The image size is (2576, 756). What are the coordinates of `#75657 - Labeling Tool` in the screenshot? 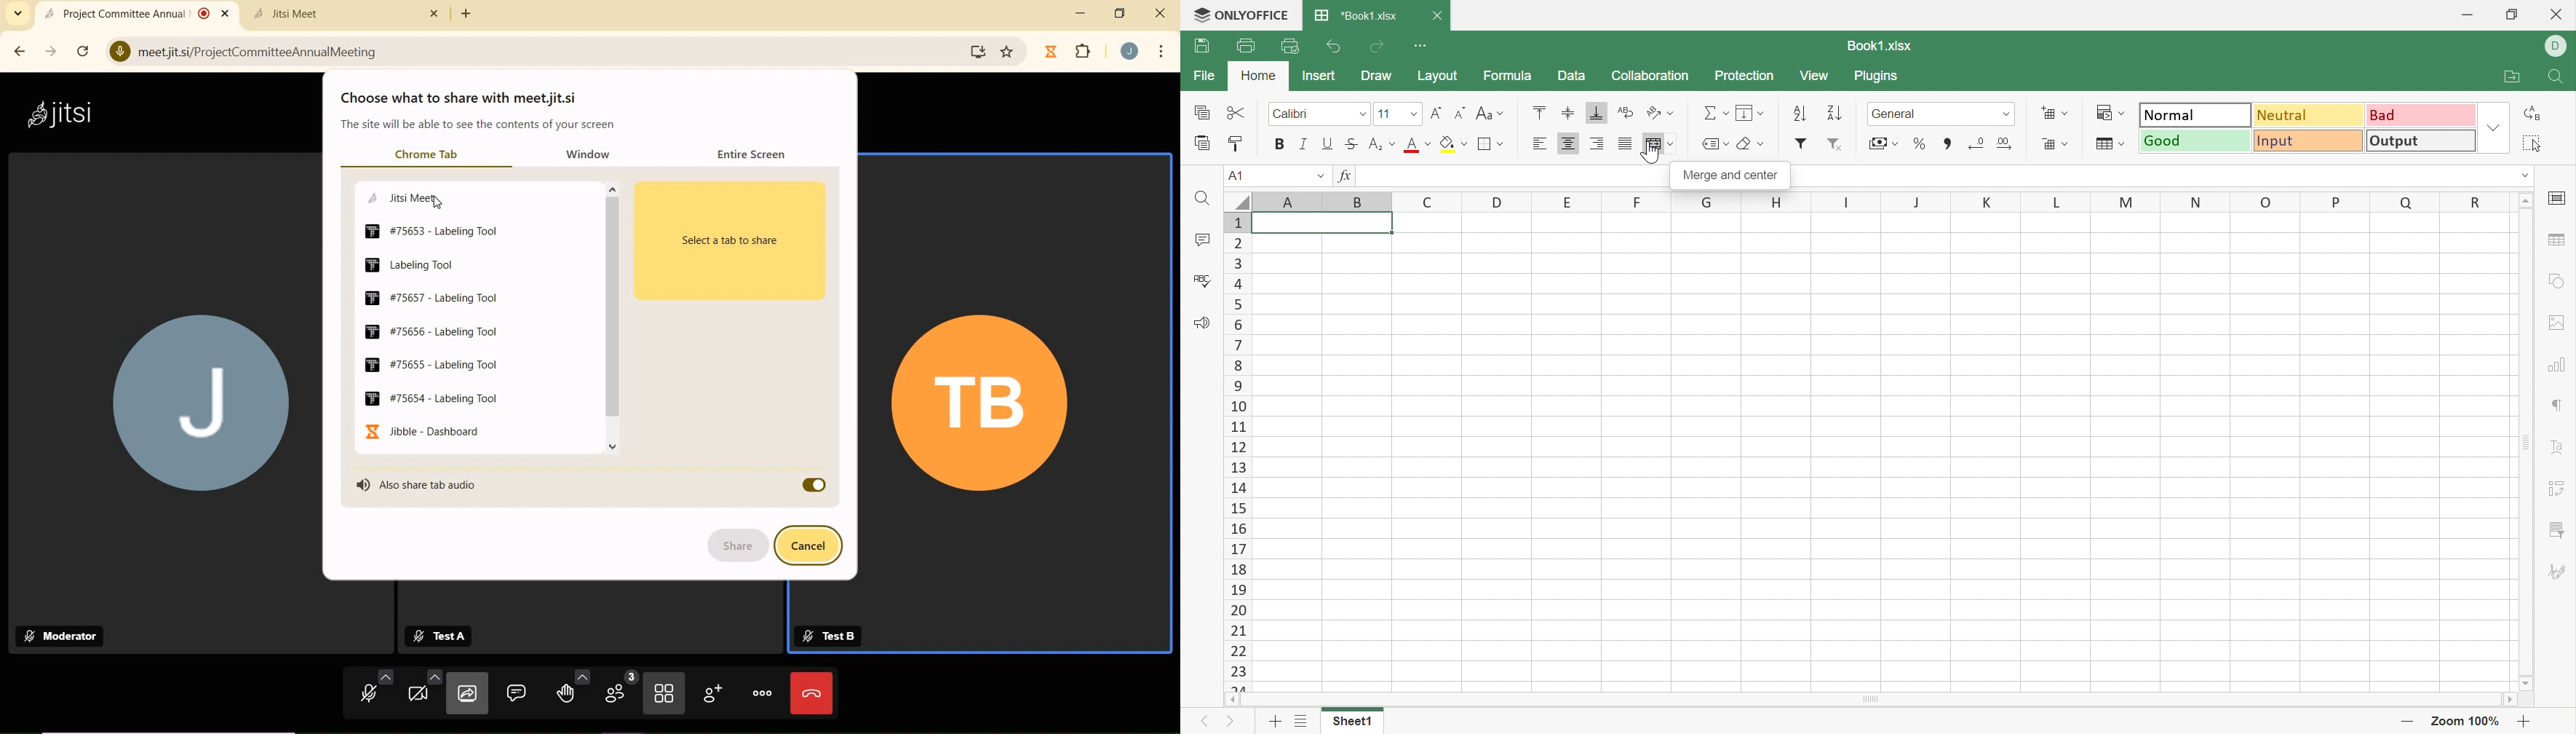 It's located at (448, 297).